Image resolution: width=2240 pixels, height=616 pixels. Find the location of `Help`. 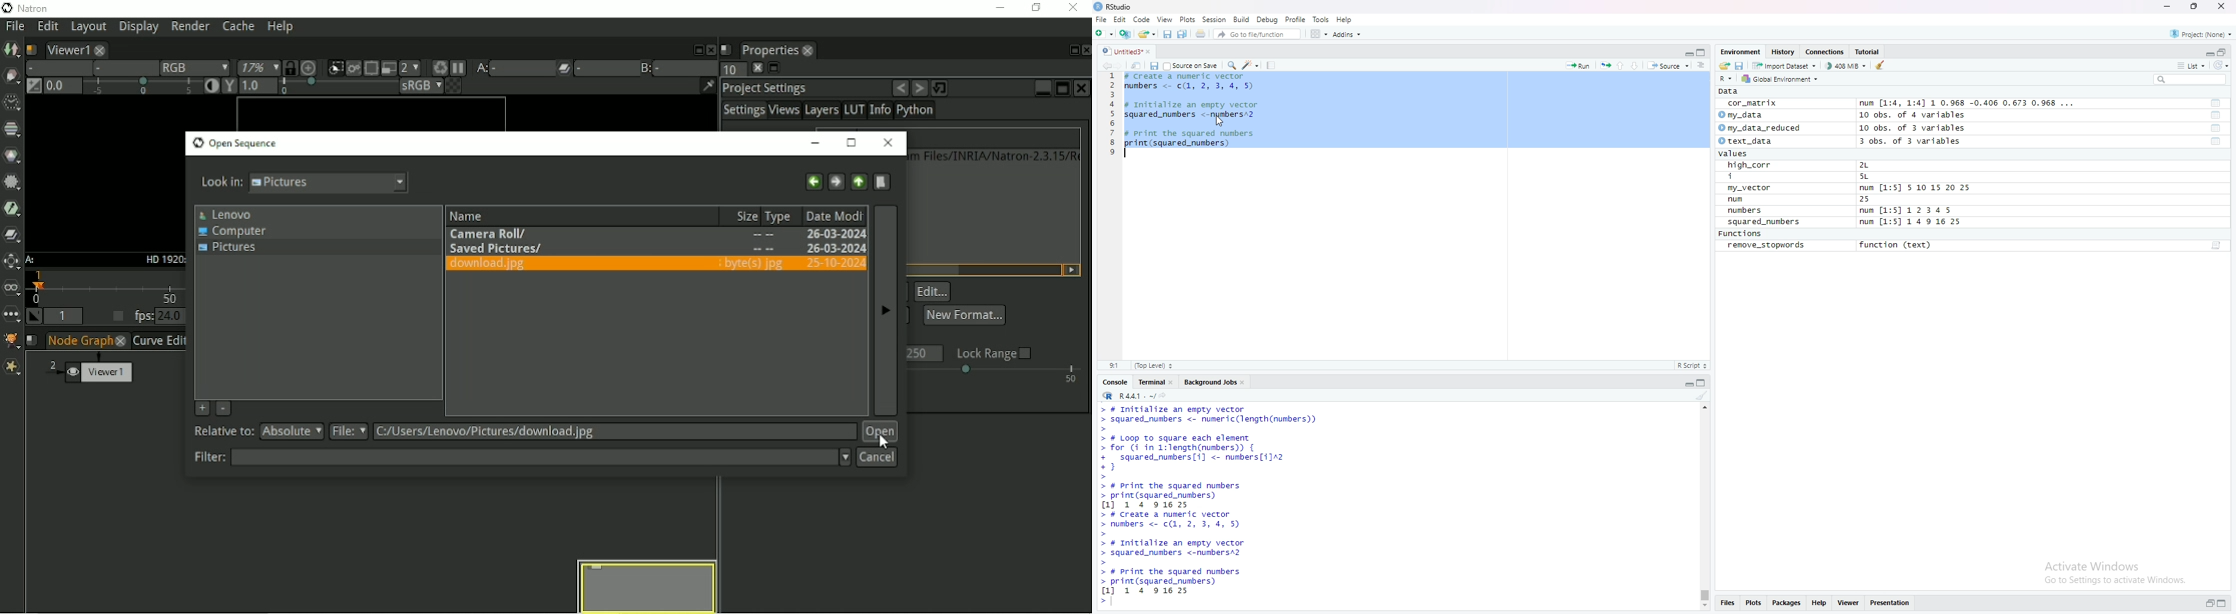

Help is located at coordinates (1820, 604).